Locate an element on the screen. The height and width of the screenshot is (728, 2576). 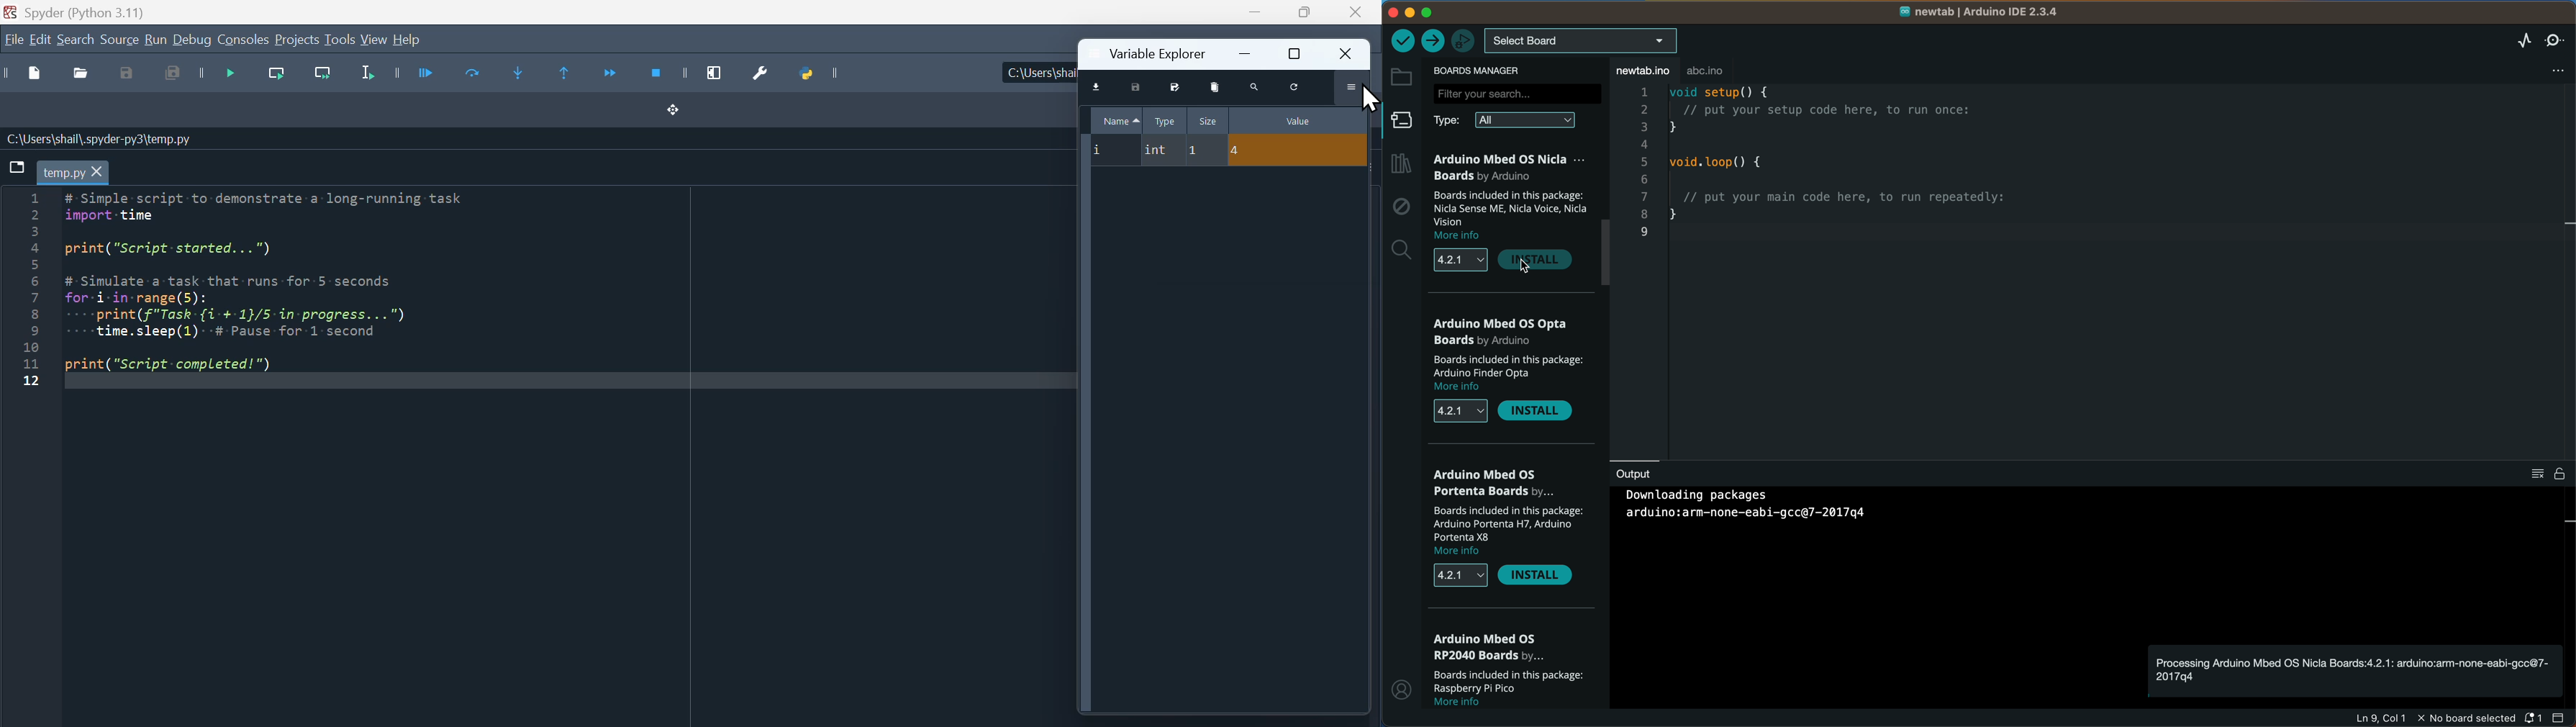
save data as is located at coordinates (1173, 86).